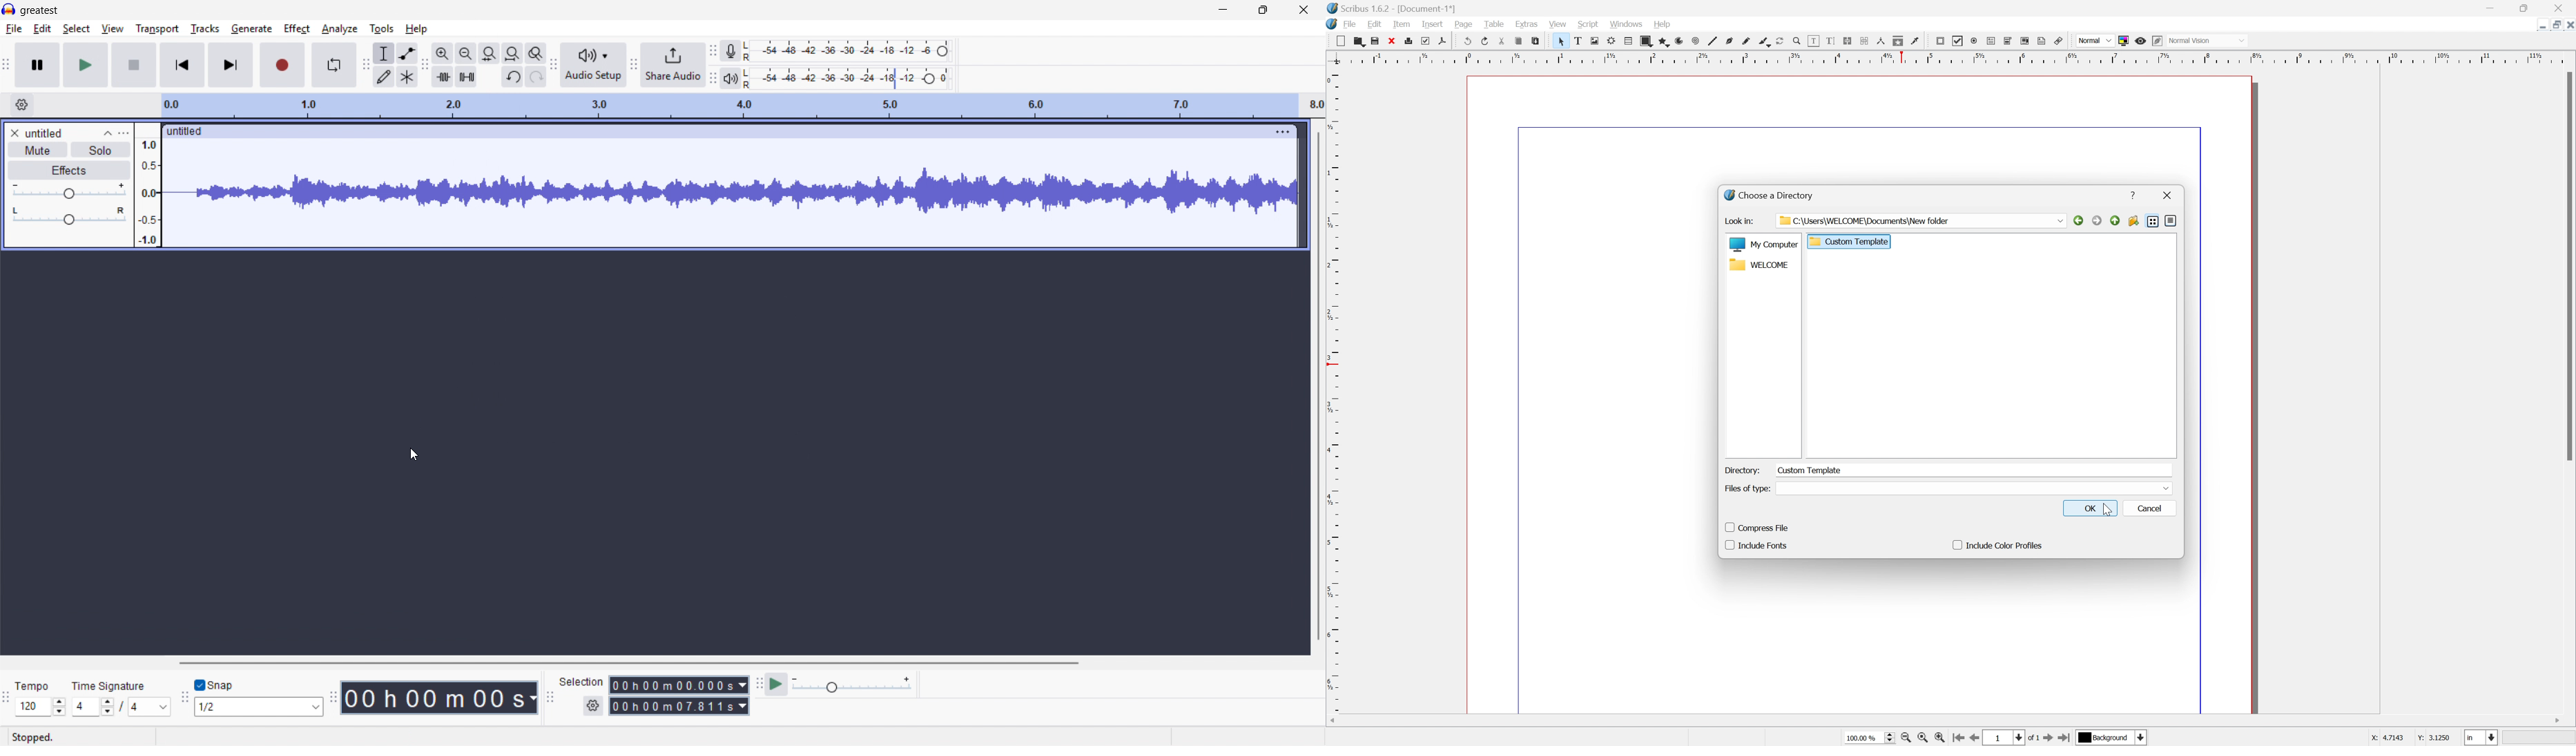 The width and height of the screenshot is (2576, 756). I want to click on include fonts, so click(1762, 545).